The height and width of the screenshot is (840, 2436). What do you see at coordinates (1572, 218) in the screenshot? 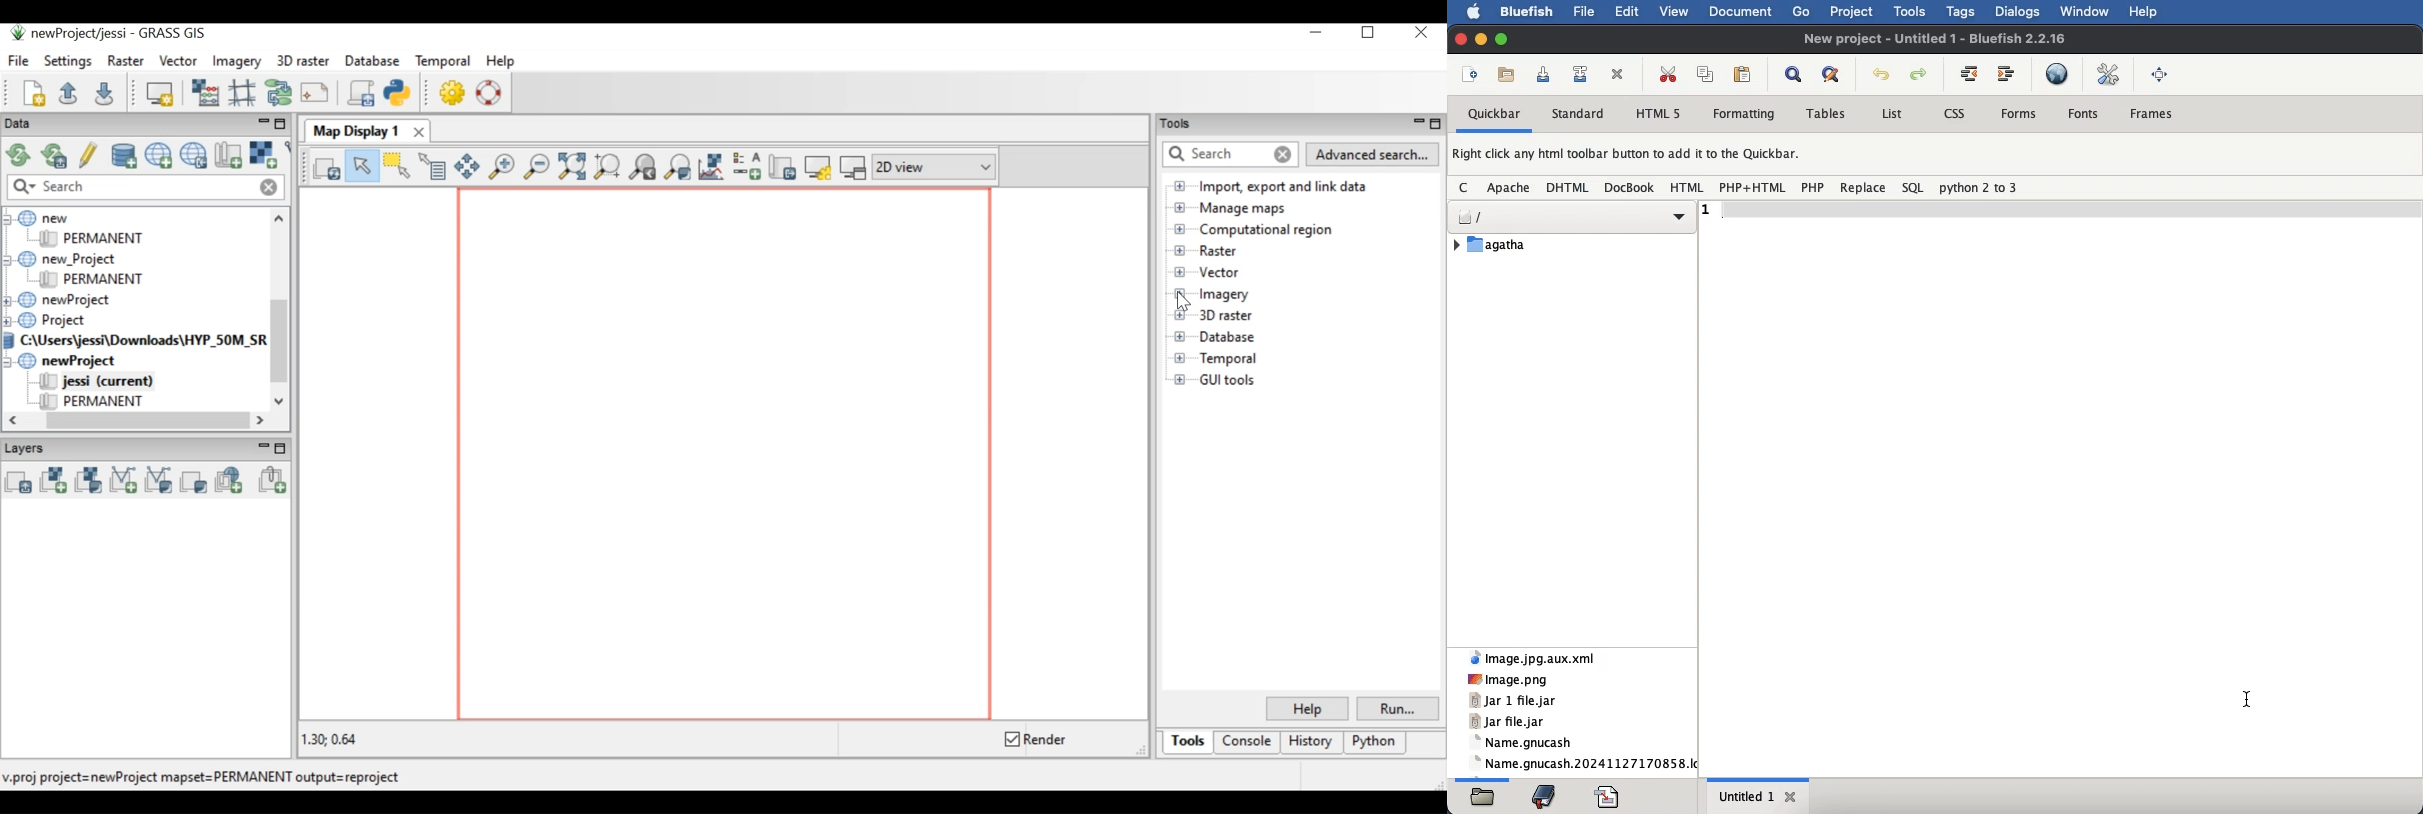
I see `file` at bounding box center [1572, 218].